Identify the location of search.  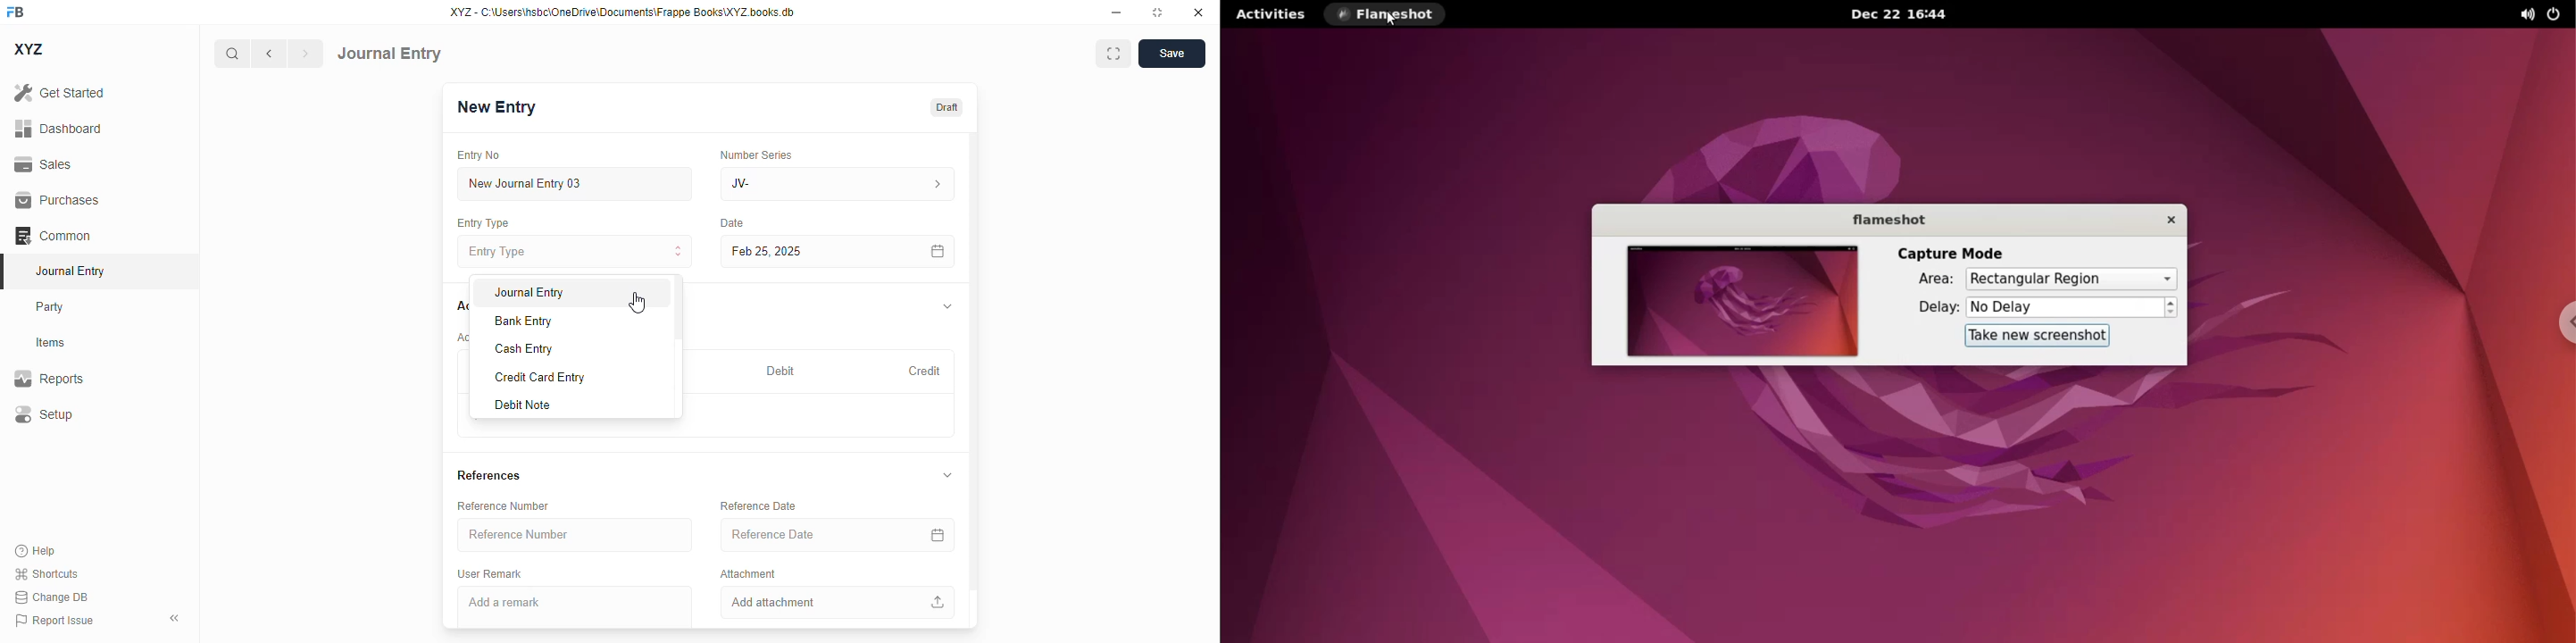
(231, 54).